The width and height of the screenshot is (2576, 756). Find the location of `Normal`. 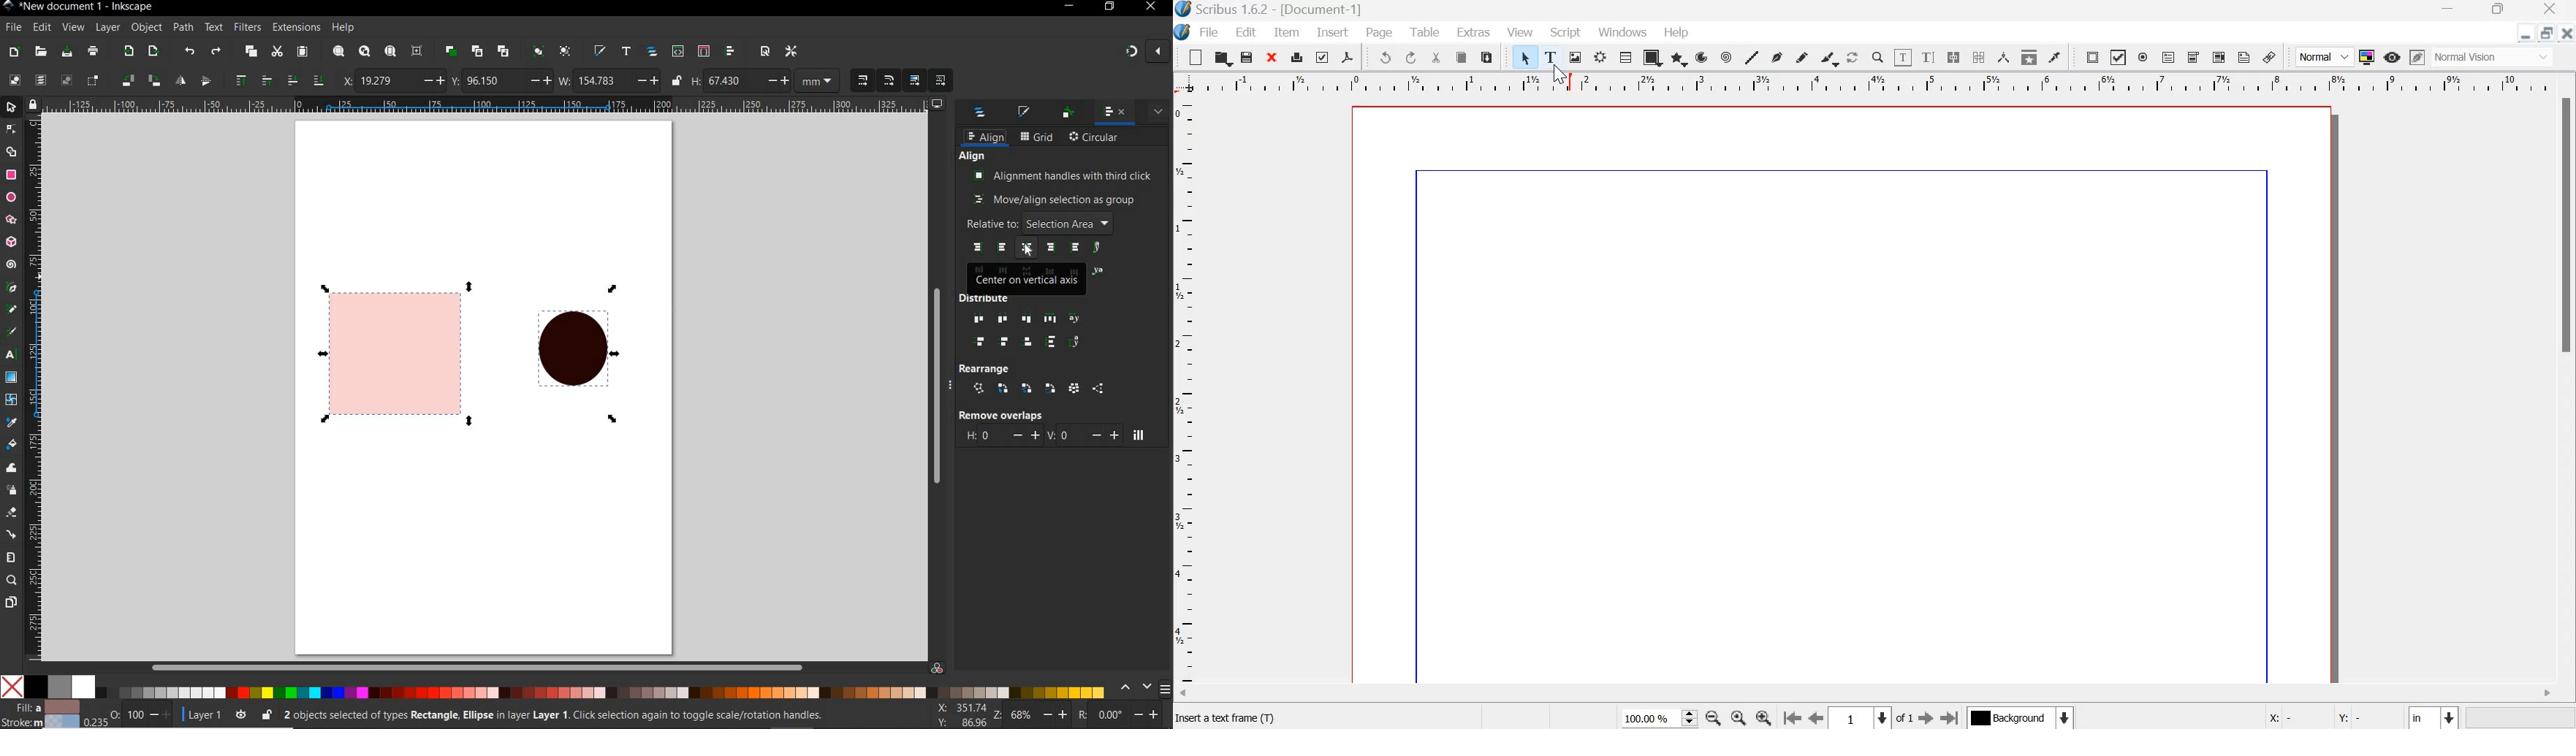

Normal is located at coordinates (2325, 57).